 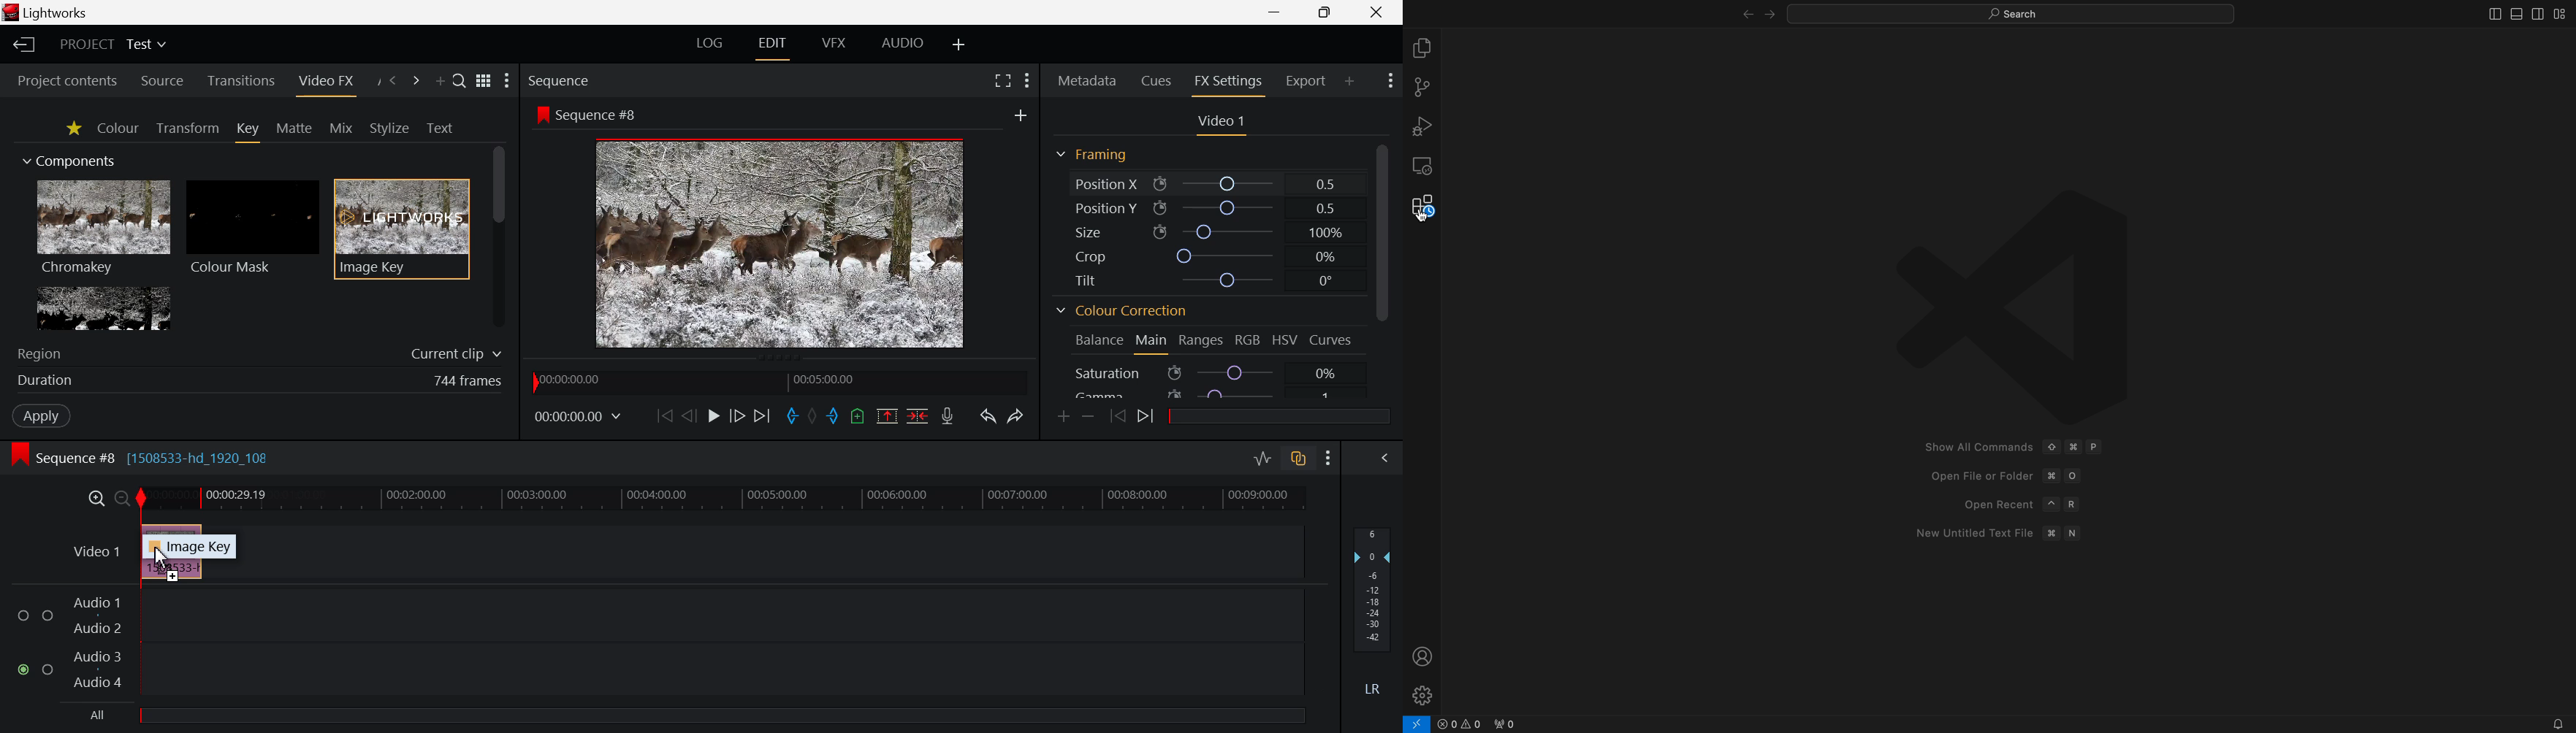 I want to click on Full Screen, so click(x=1002, y=80).